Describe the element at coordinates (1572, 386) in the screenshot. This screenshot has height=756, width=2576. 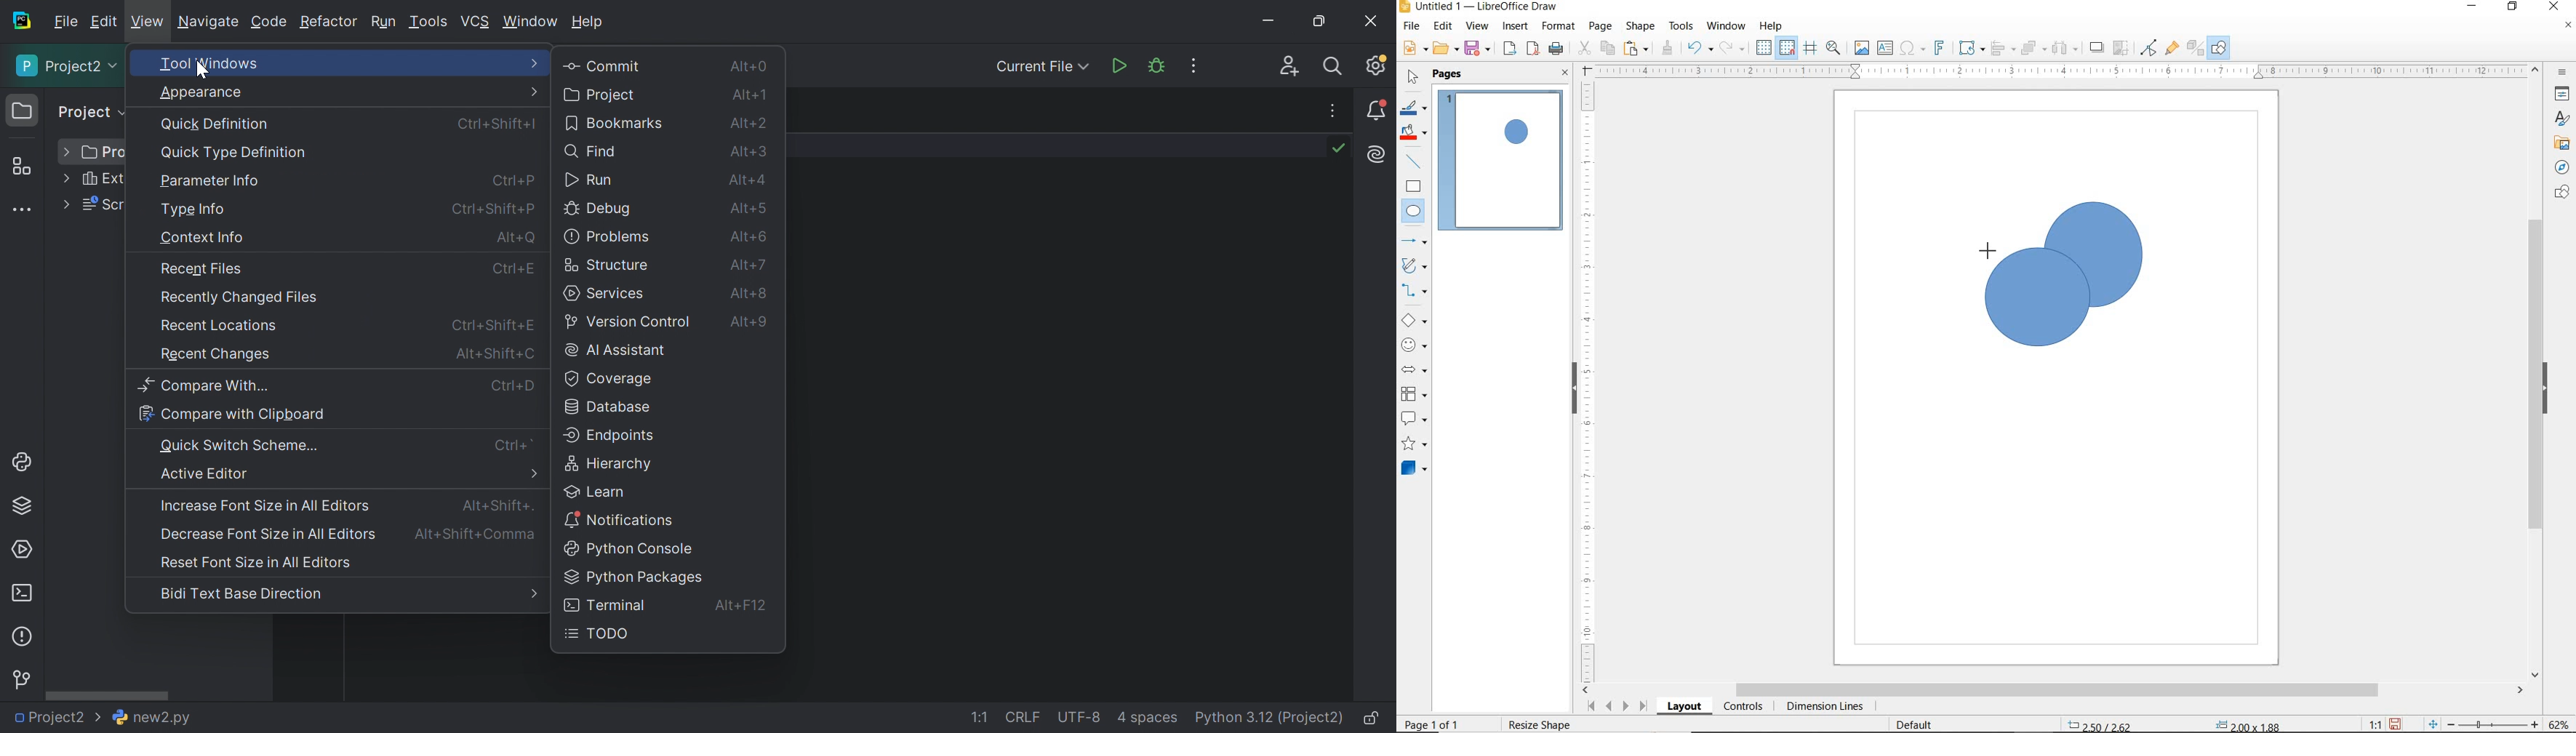
I see `HIDE` at that location.